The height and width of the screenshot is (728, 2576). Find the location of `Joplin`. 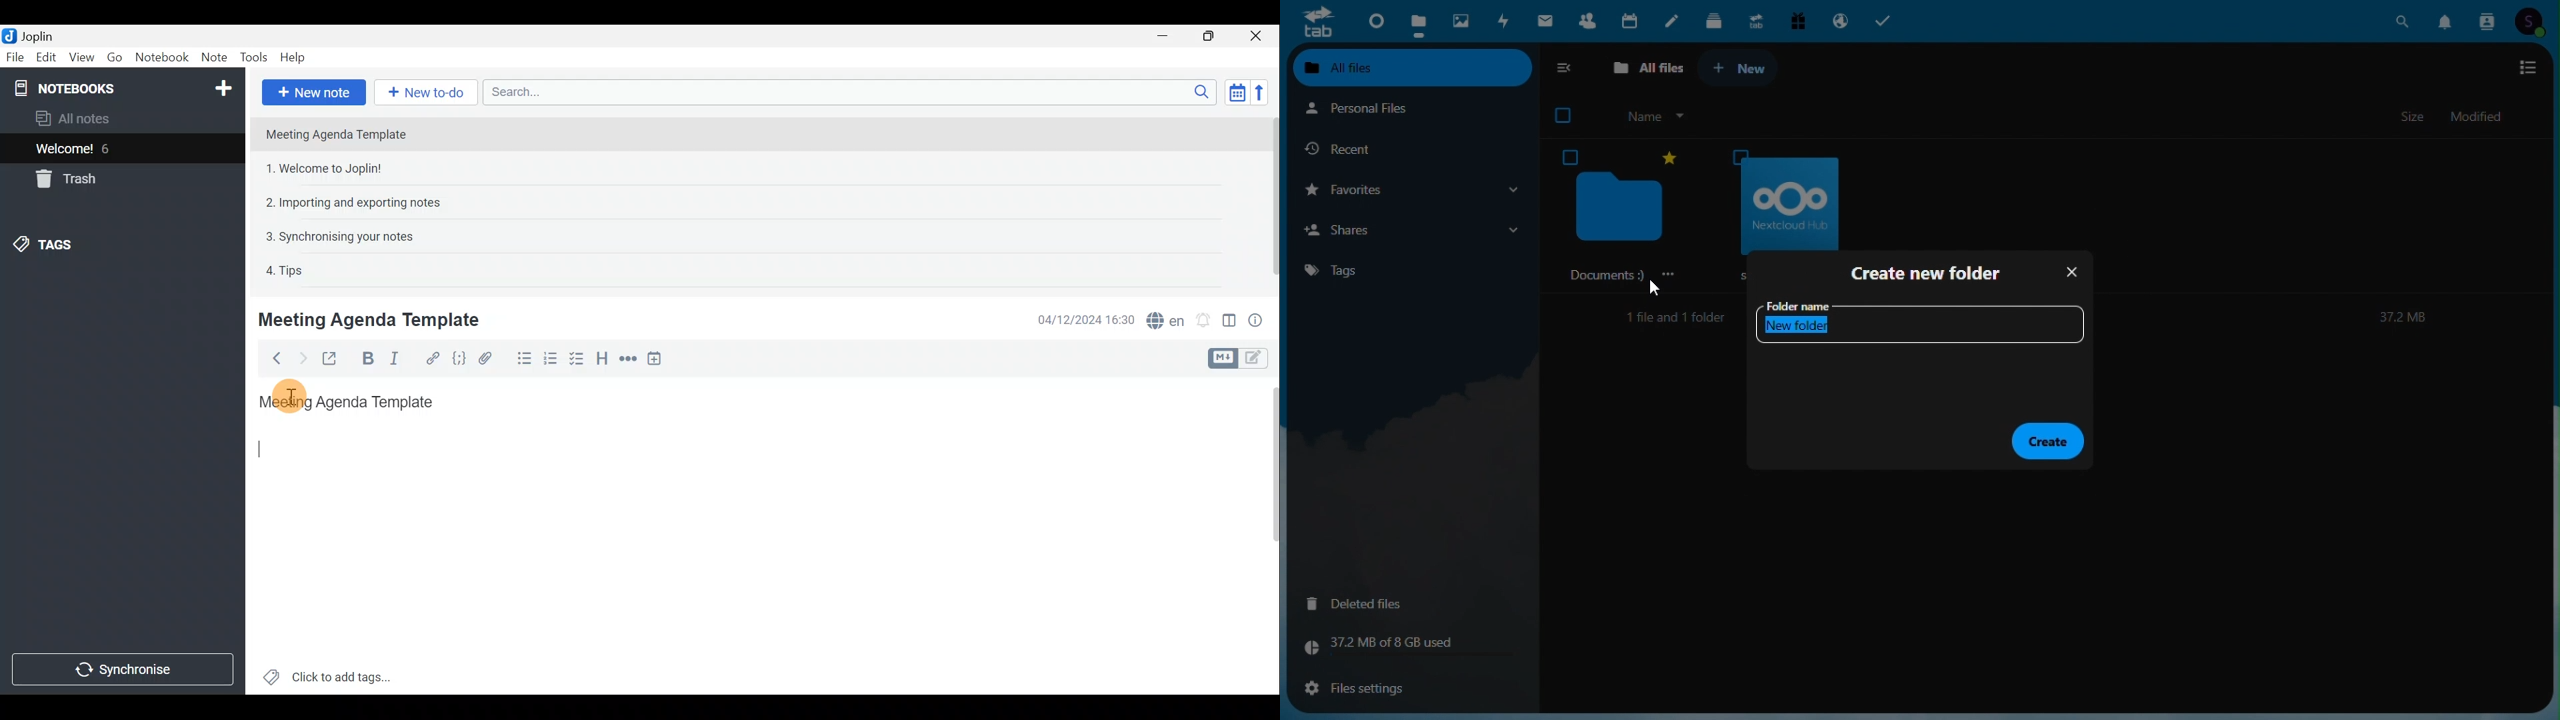

Joplin is located at coordinates (37, 35).